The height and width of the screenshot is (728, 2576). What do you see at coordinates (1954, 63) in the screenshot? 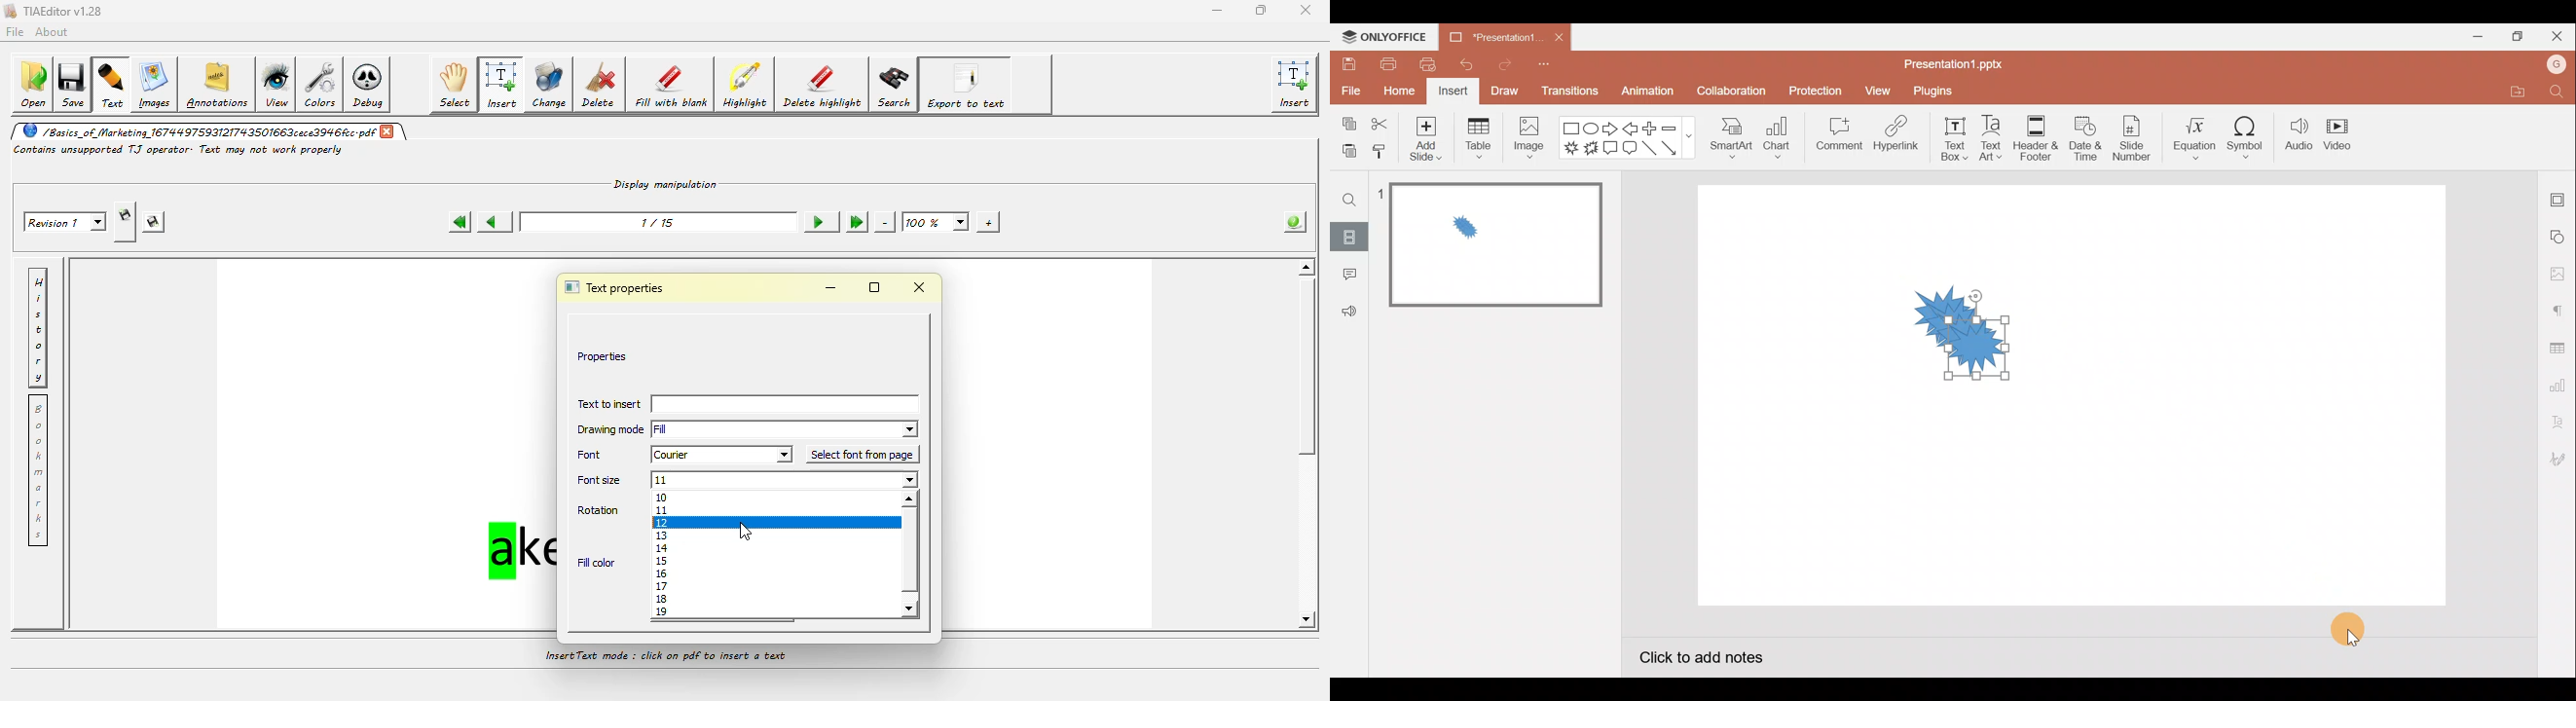
I see `Presentation1.pptx` at bounding box center [1954, 63].